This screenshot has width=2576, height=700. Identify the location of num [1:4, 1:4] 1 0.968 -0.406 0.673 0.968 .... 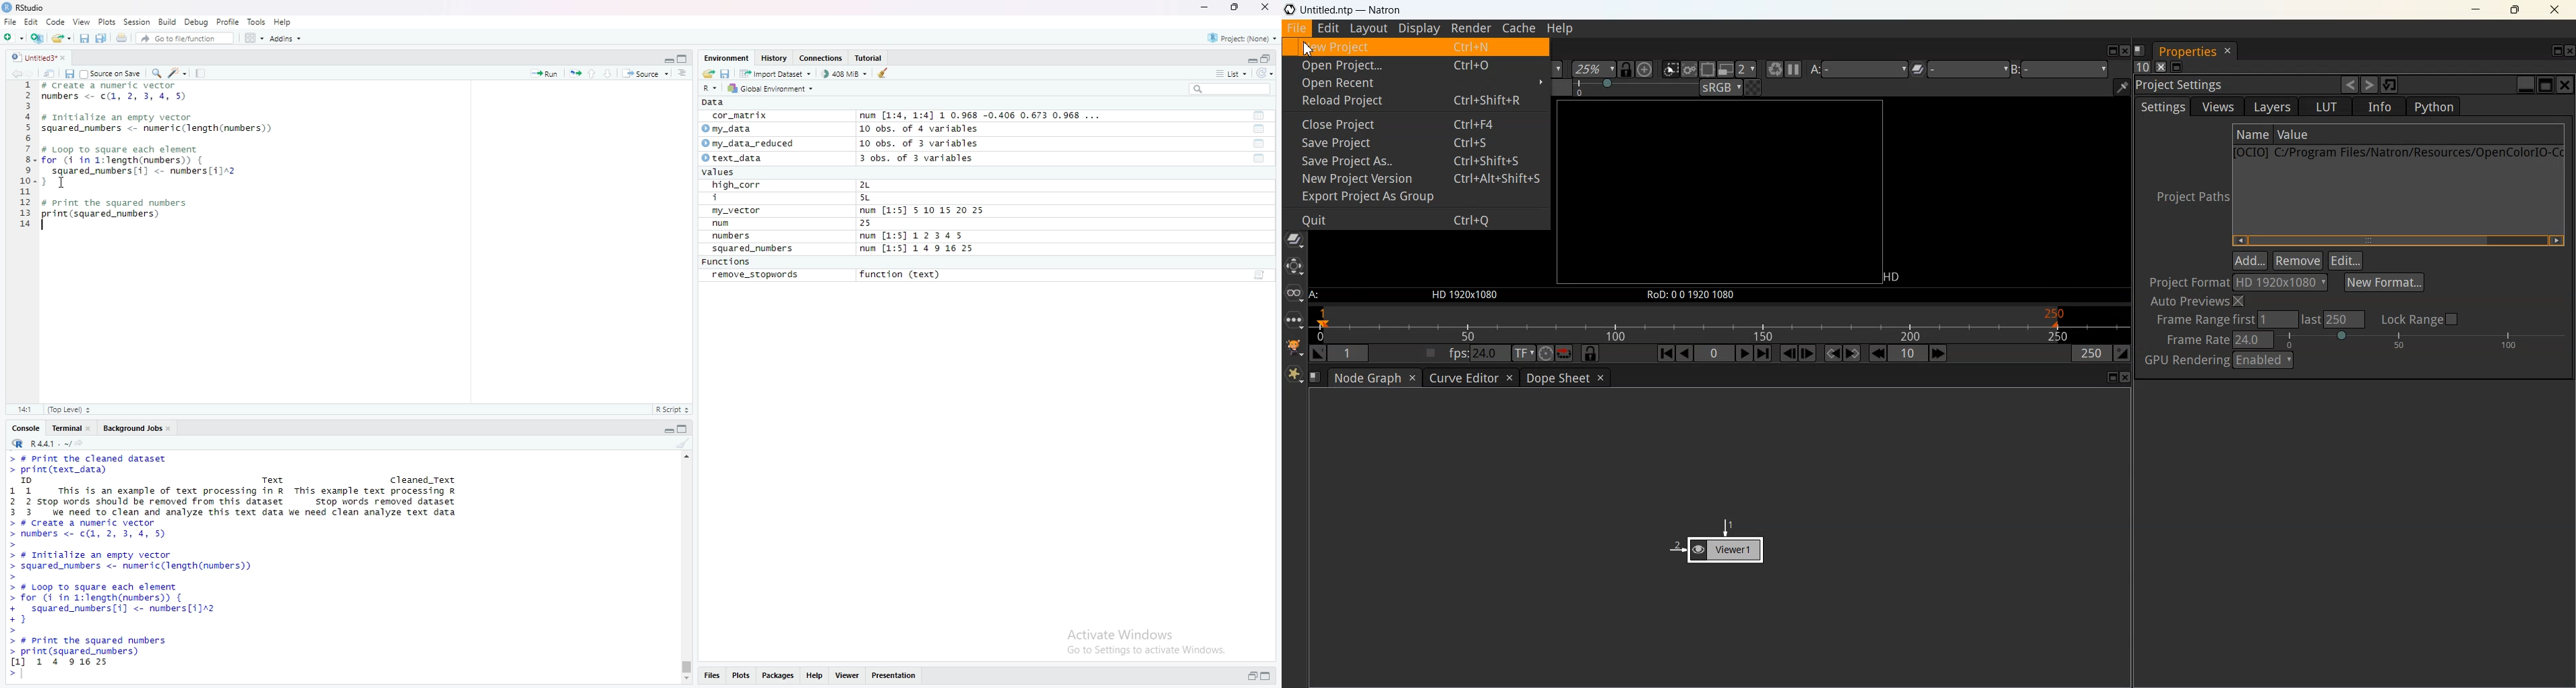
(982, 116).